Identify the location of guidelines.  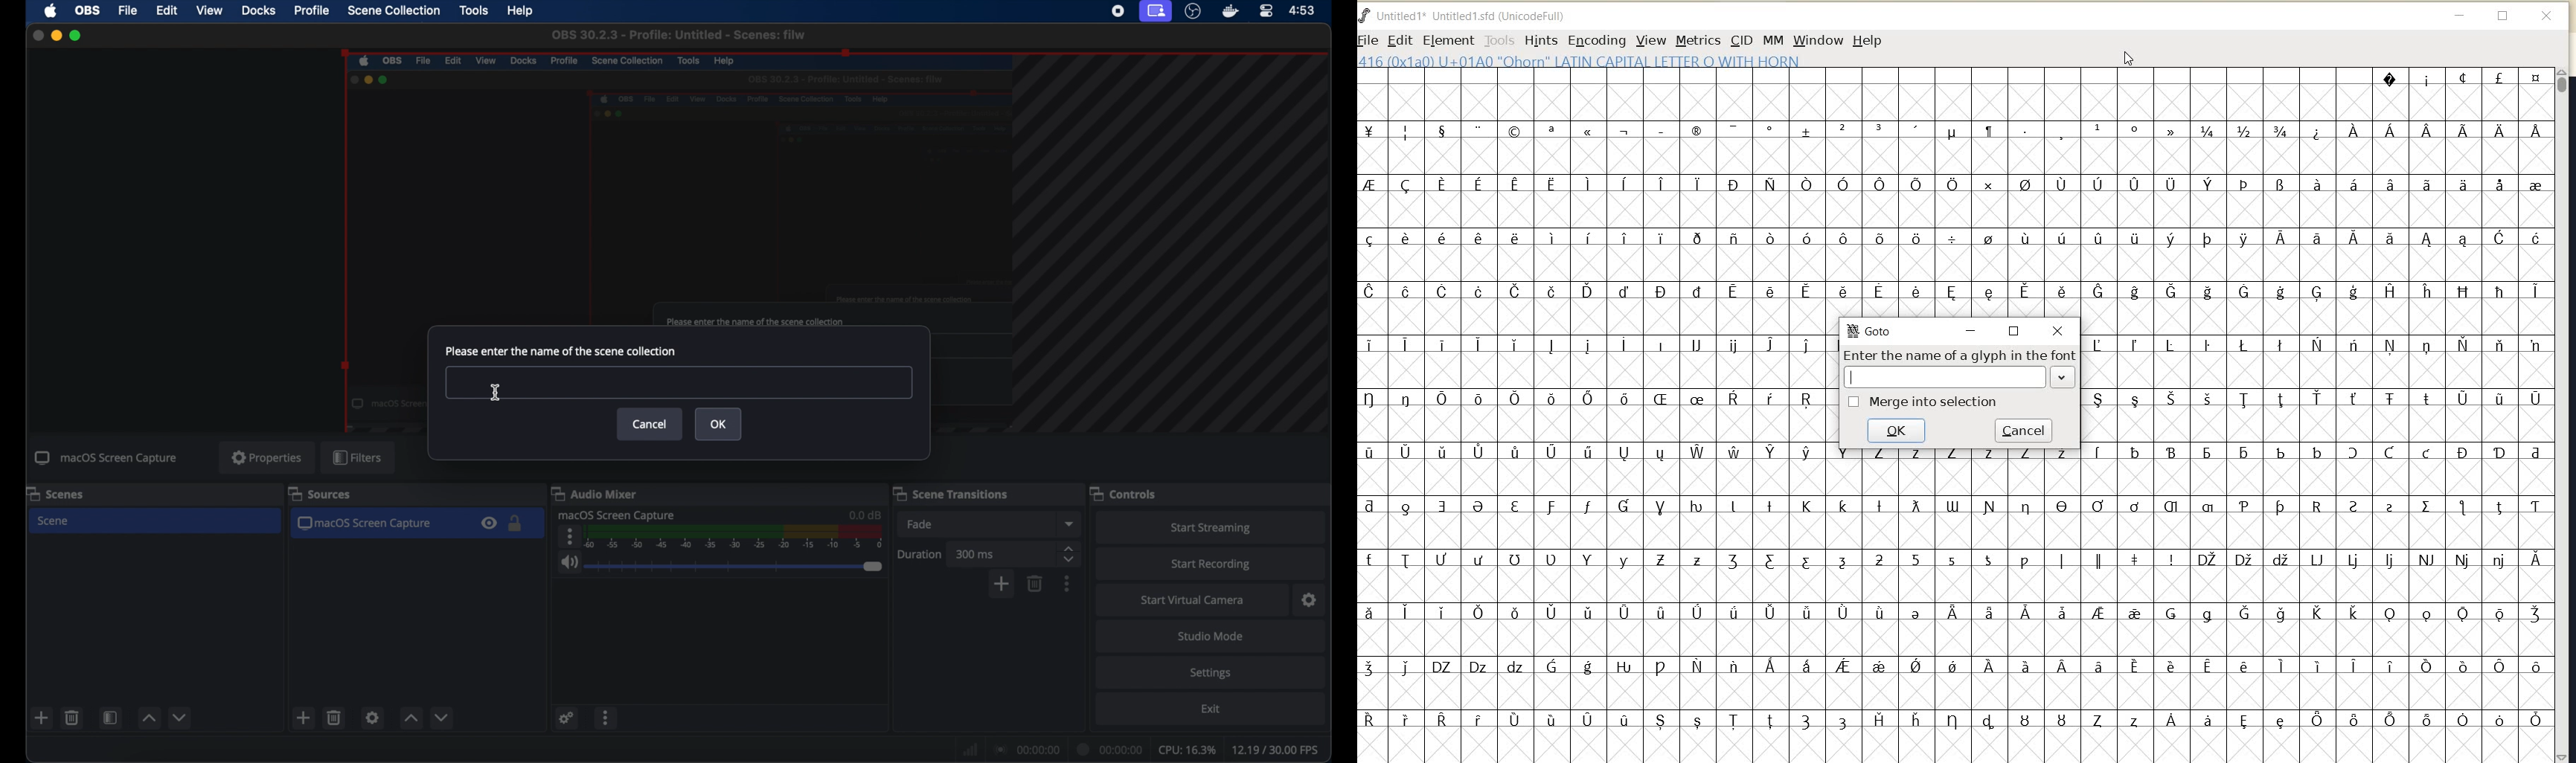
(1176, 247).